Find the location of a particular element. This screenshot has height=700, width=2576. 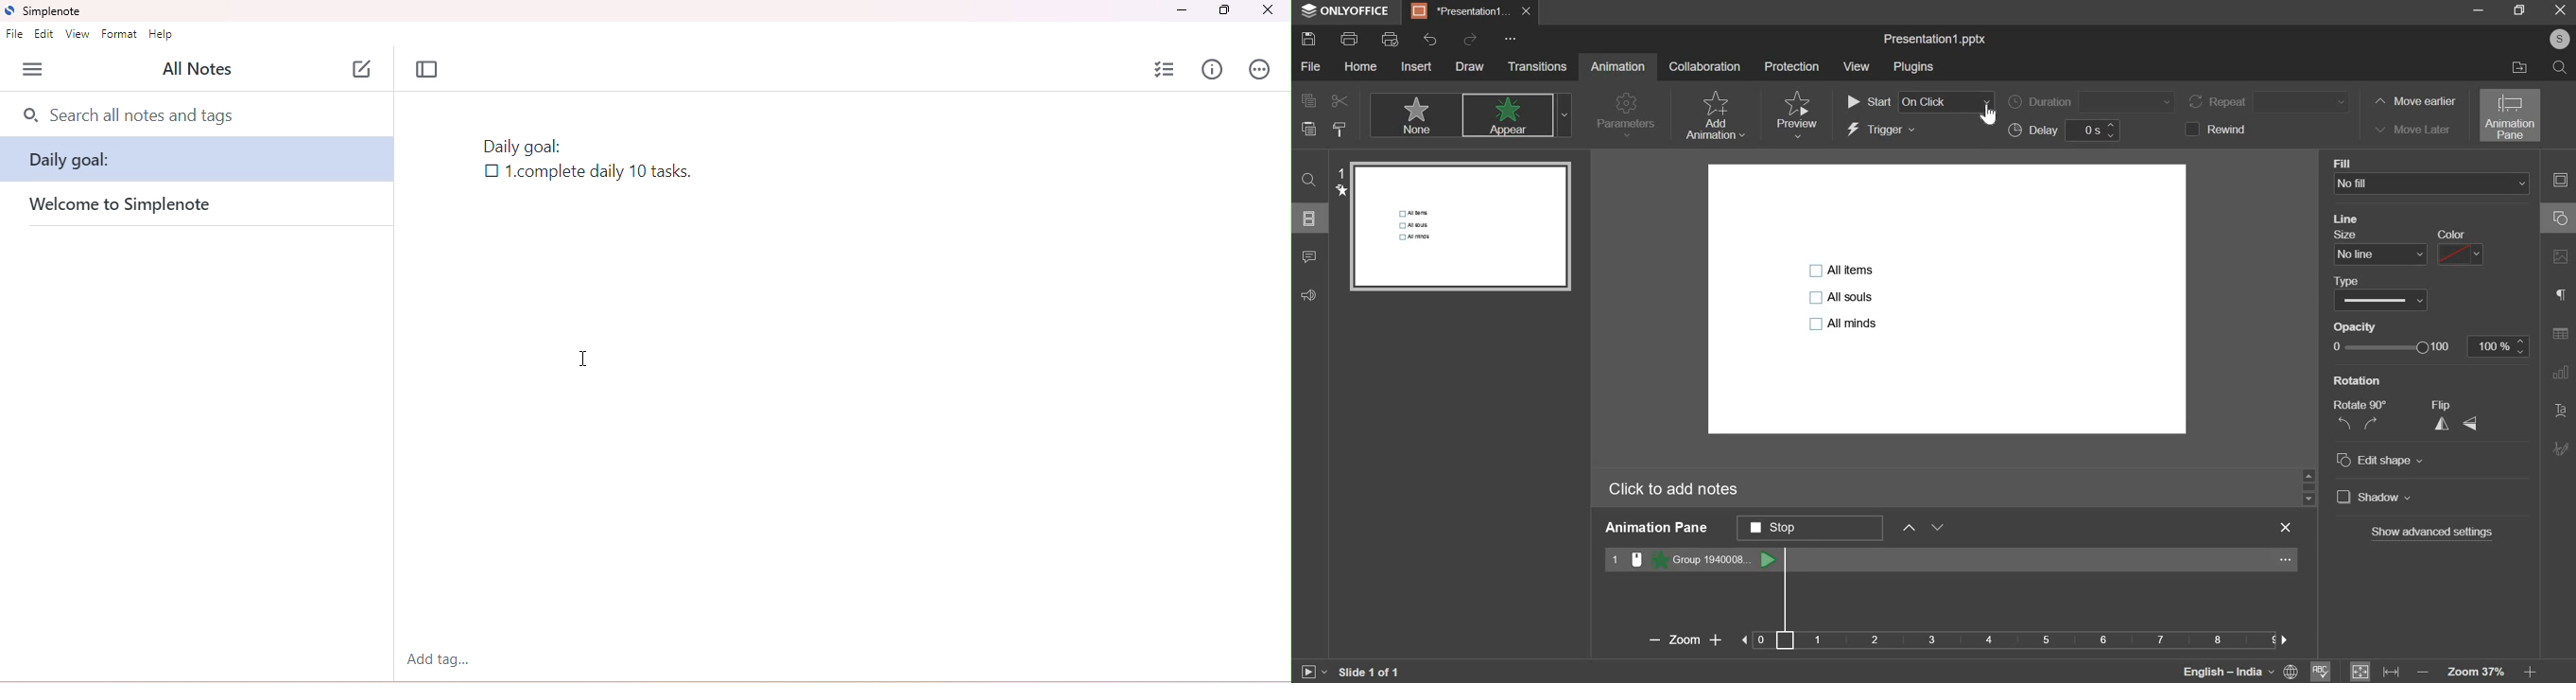

move earlier is located at coordinates (2413, 102).